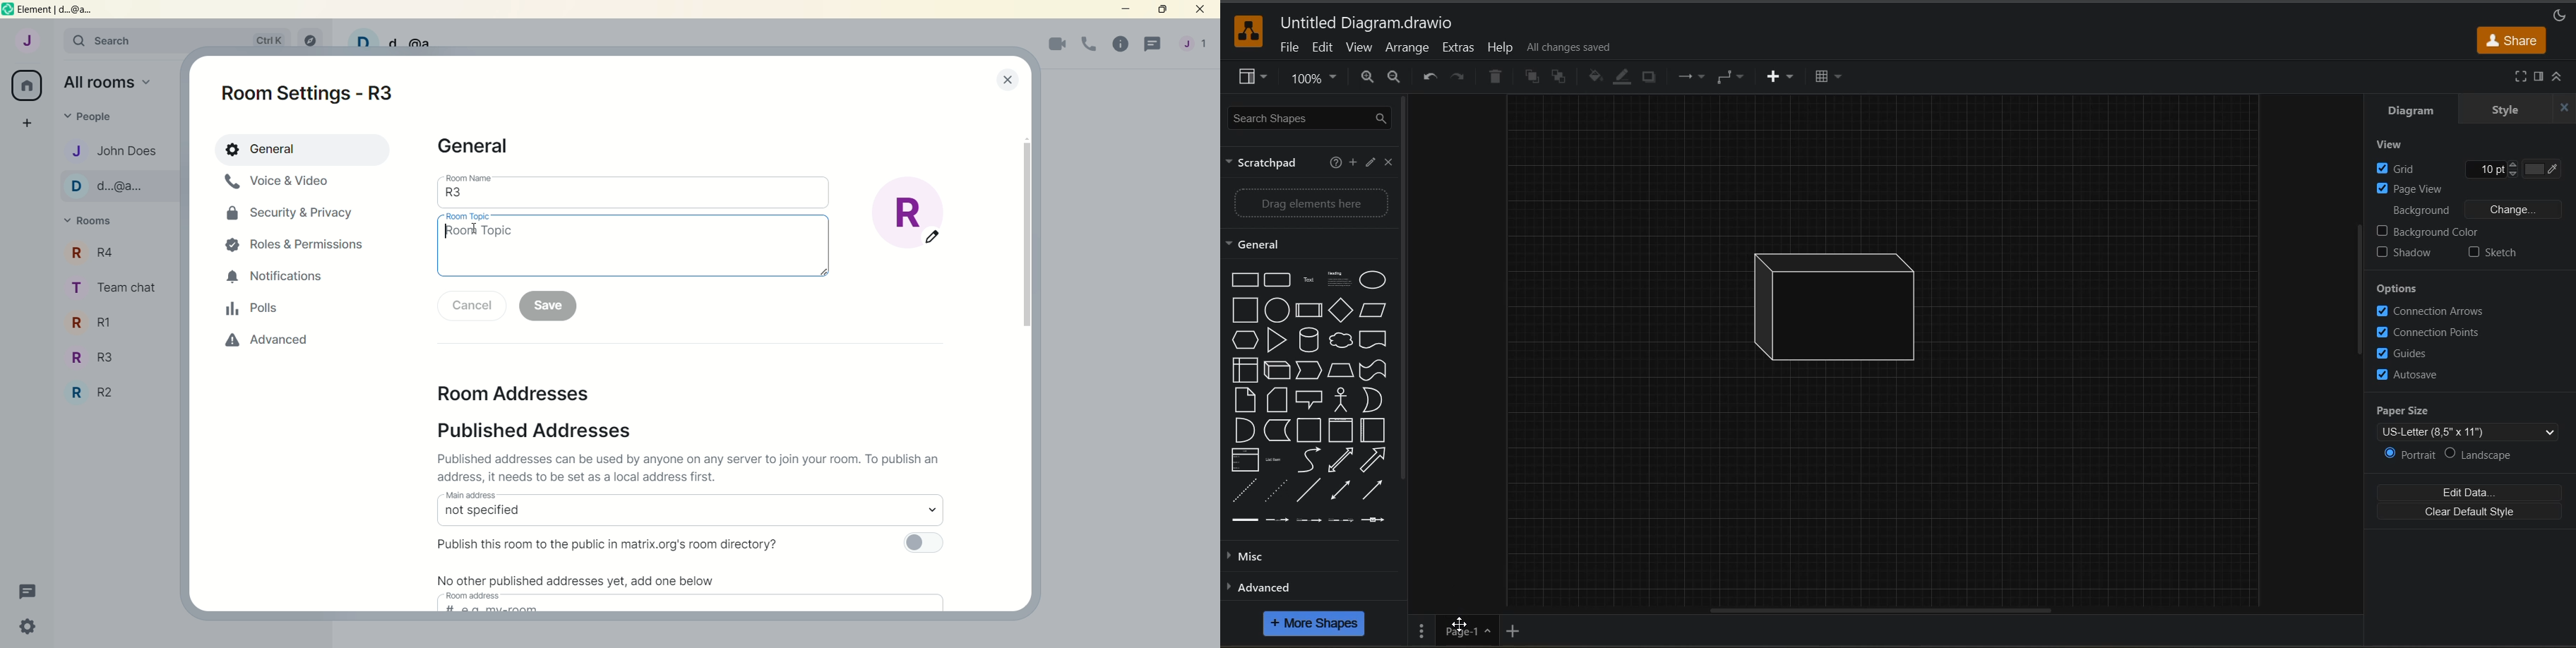  Describe the element at coordinates (475, 147) in the screenshot. I see `general` at that location.